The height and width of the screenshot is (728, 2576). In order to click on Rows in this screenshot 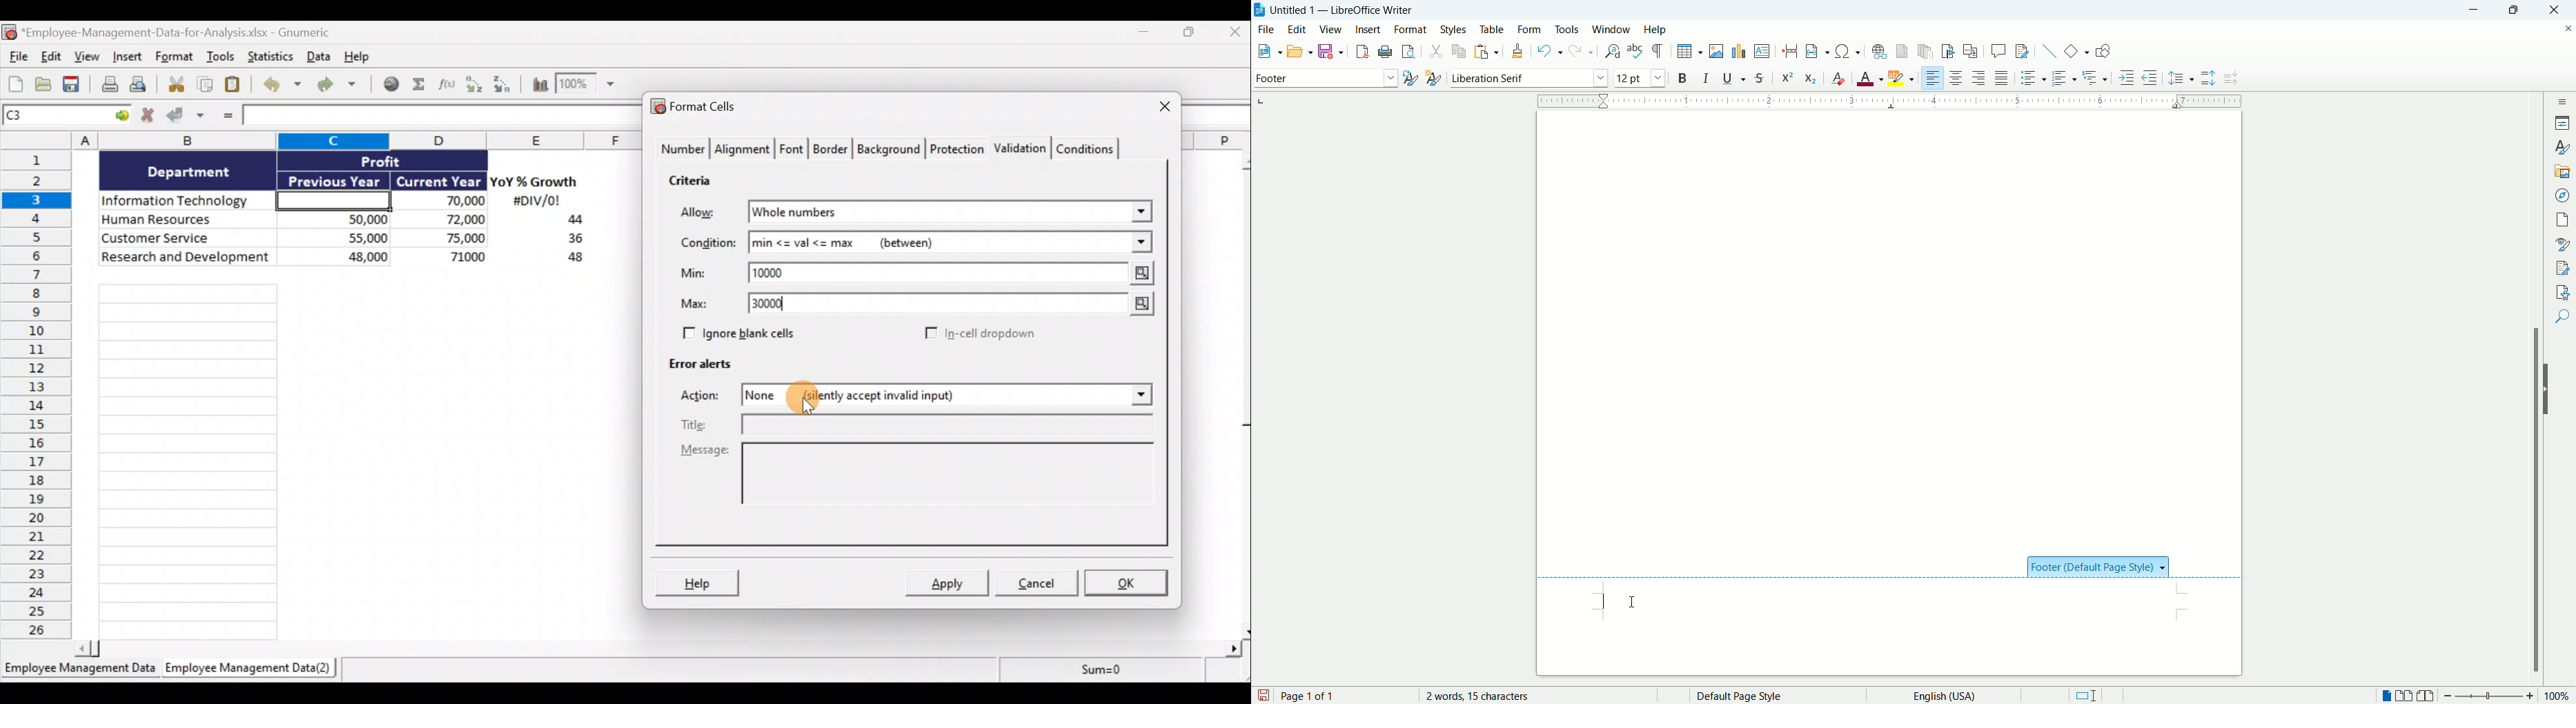, I will do `click(40, 397)`.